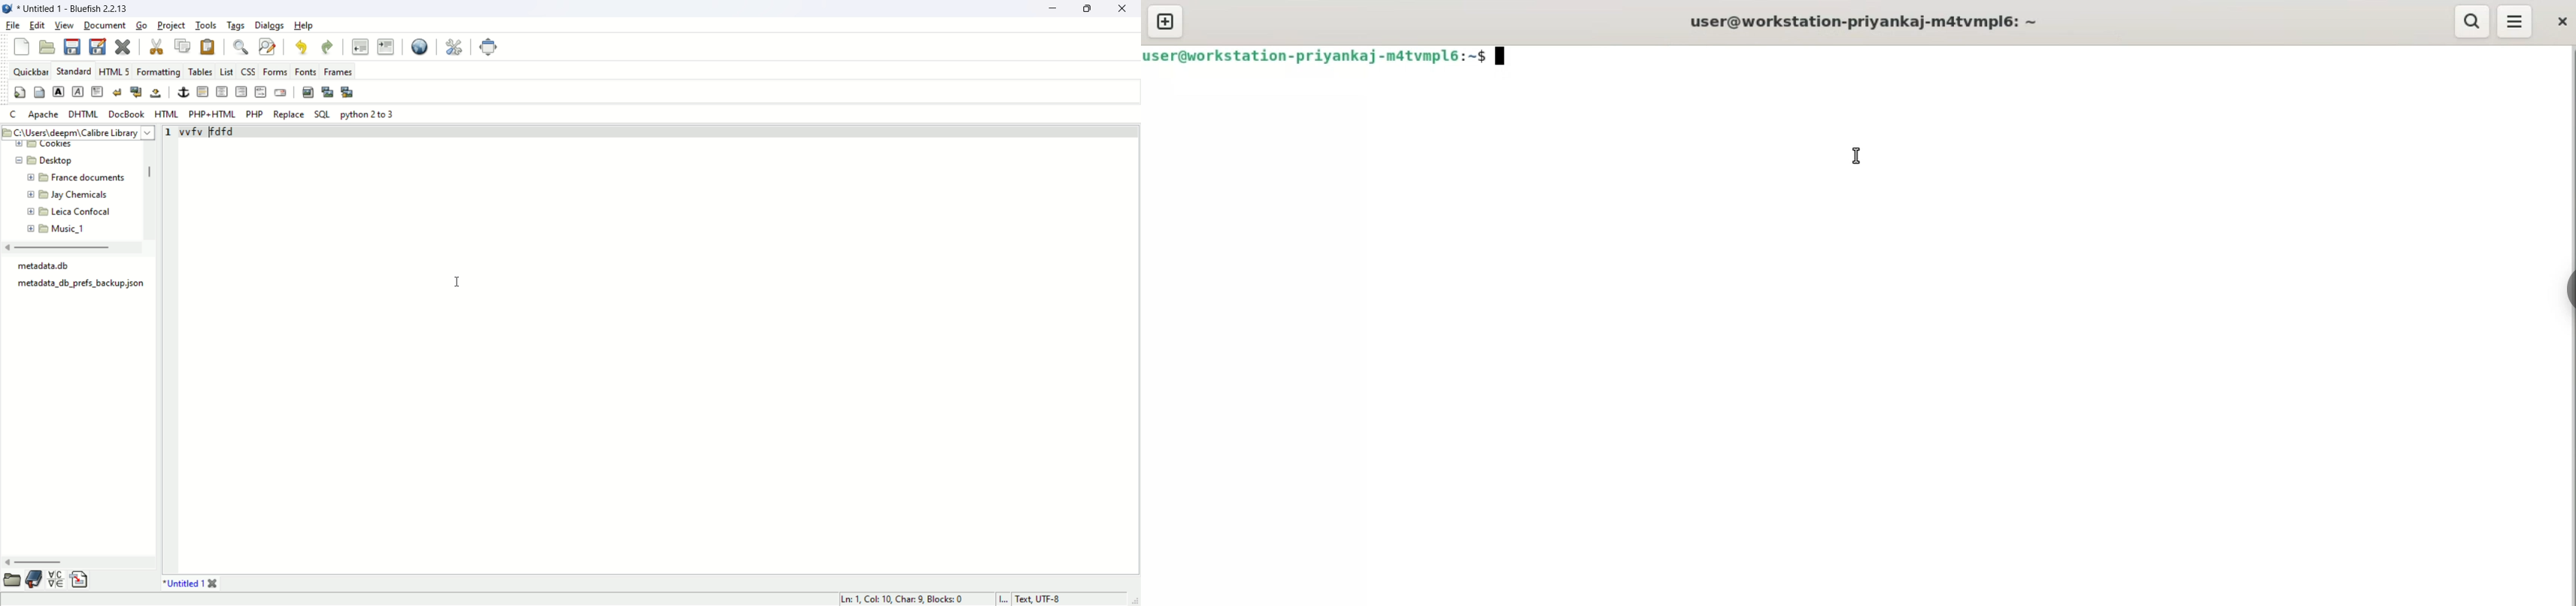  What do you see at coordinates (1088, 8) in the screenshot?
I see `maximize` at bounding box center [1088, 8].